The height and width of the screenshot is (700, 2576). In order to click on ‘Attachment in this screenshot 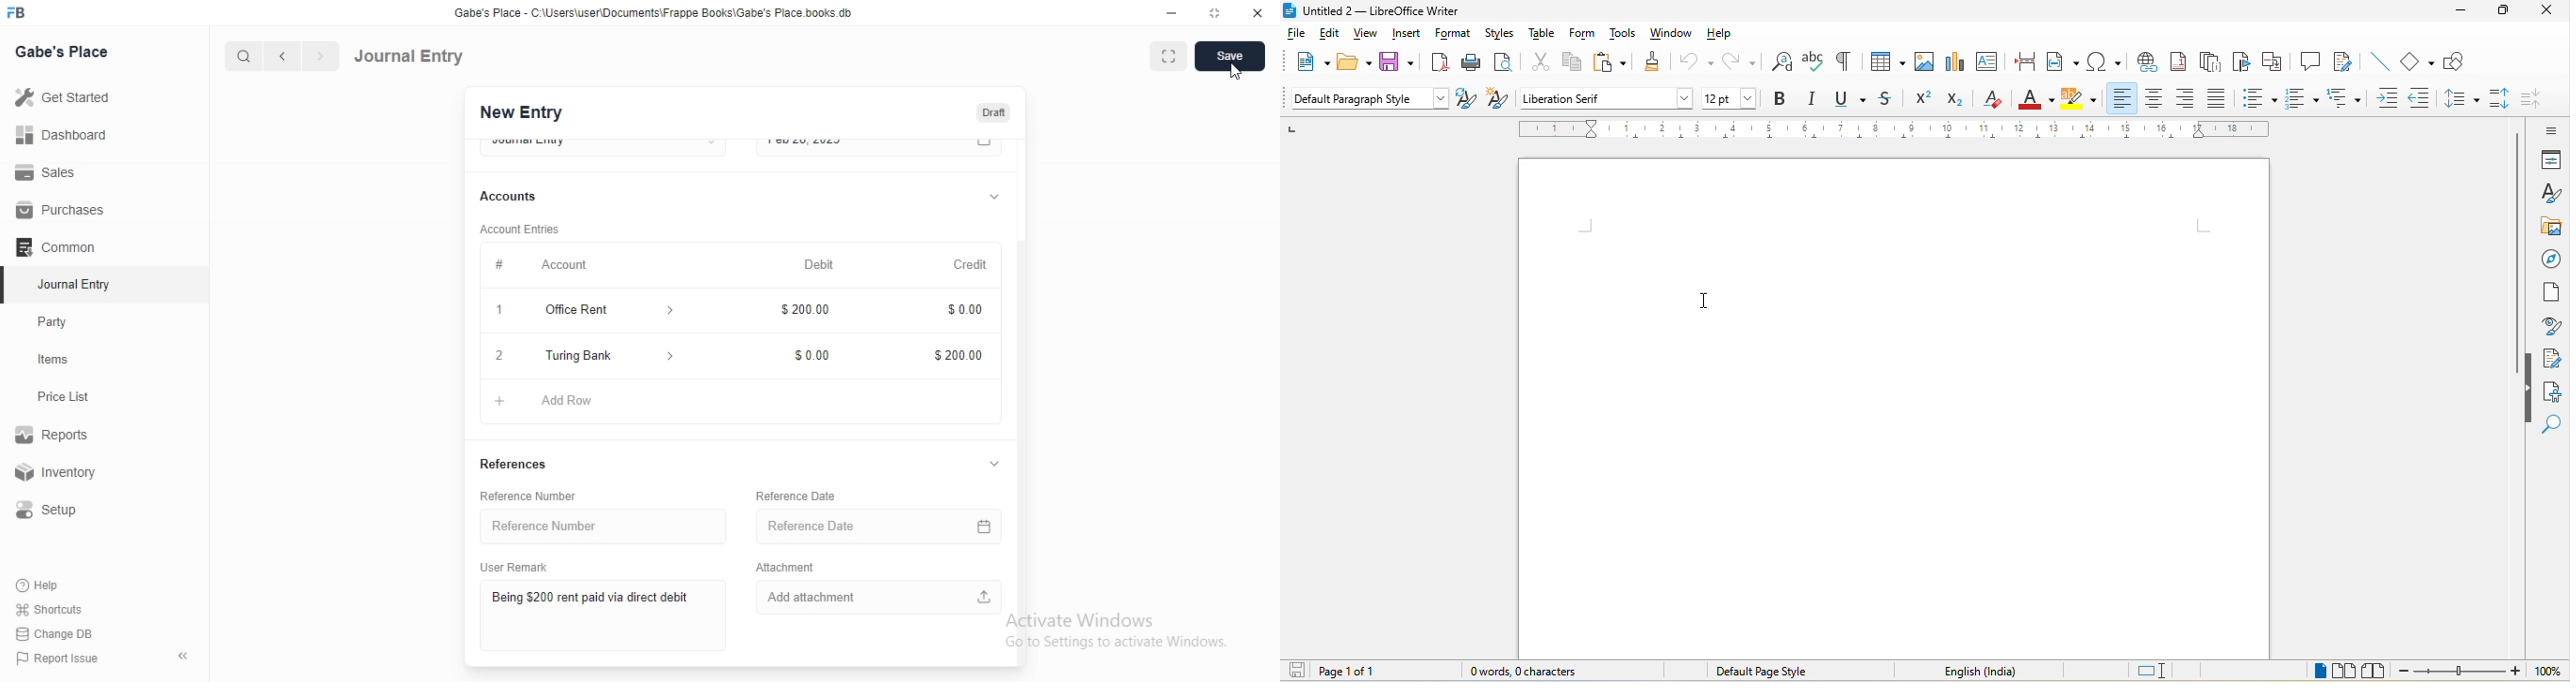, I will do `click(801, 567)`.